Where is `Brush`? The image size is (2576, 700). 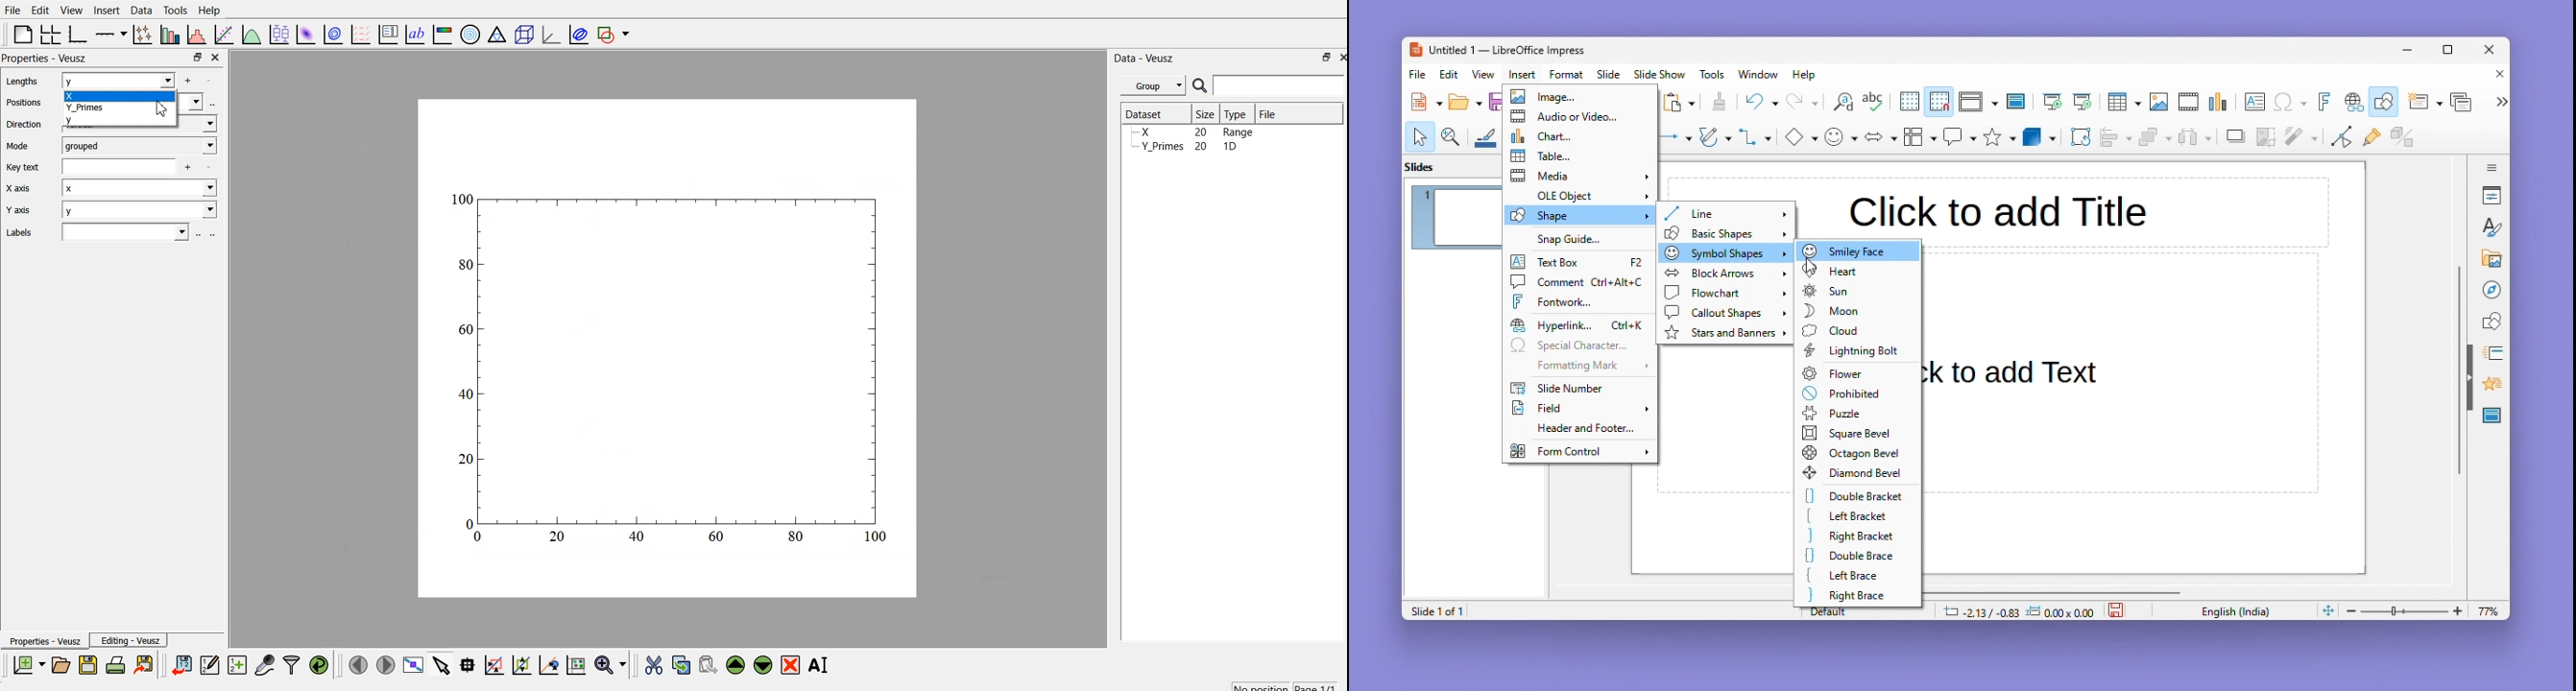 Brush is located at coordinates (1486, 134).